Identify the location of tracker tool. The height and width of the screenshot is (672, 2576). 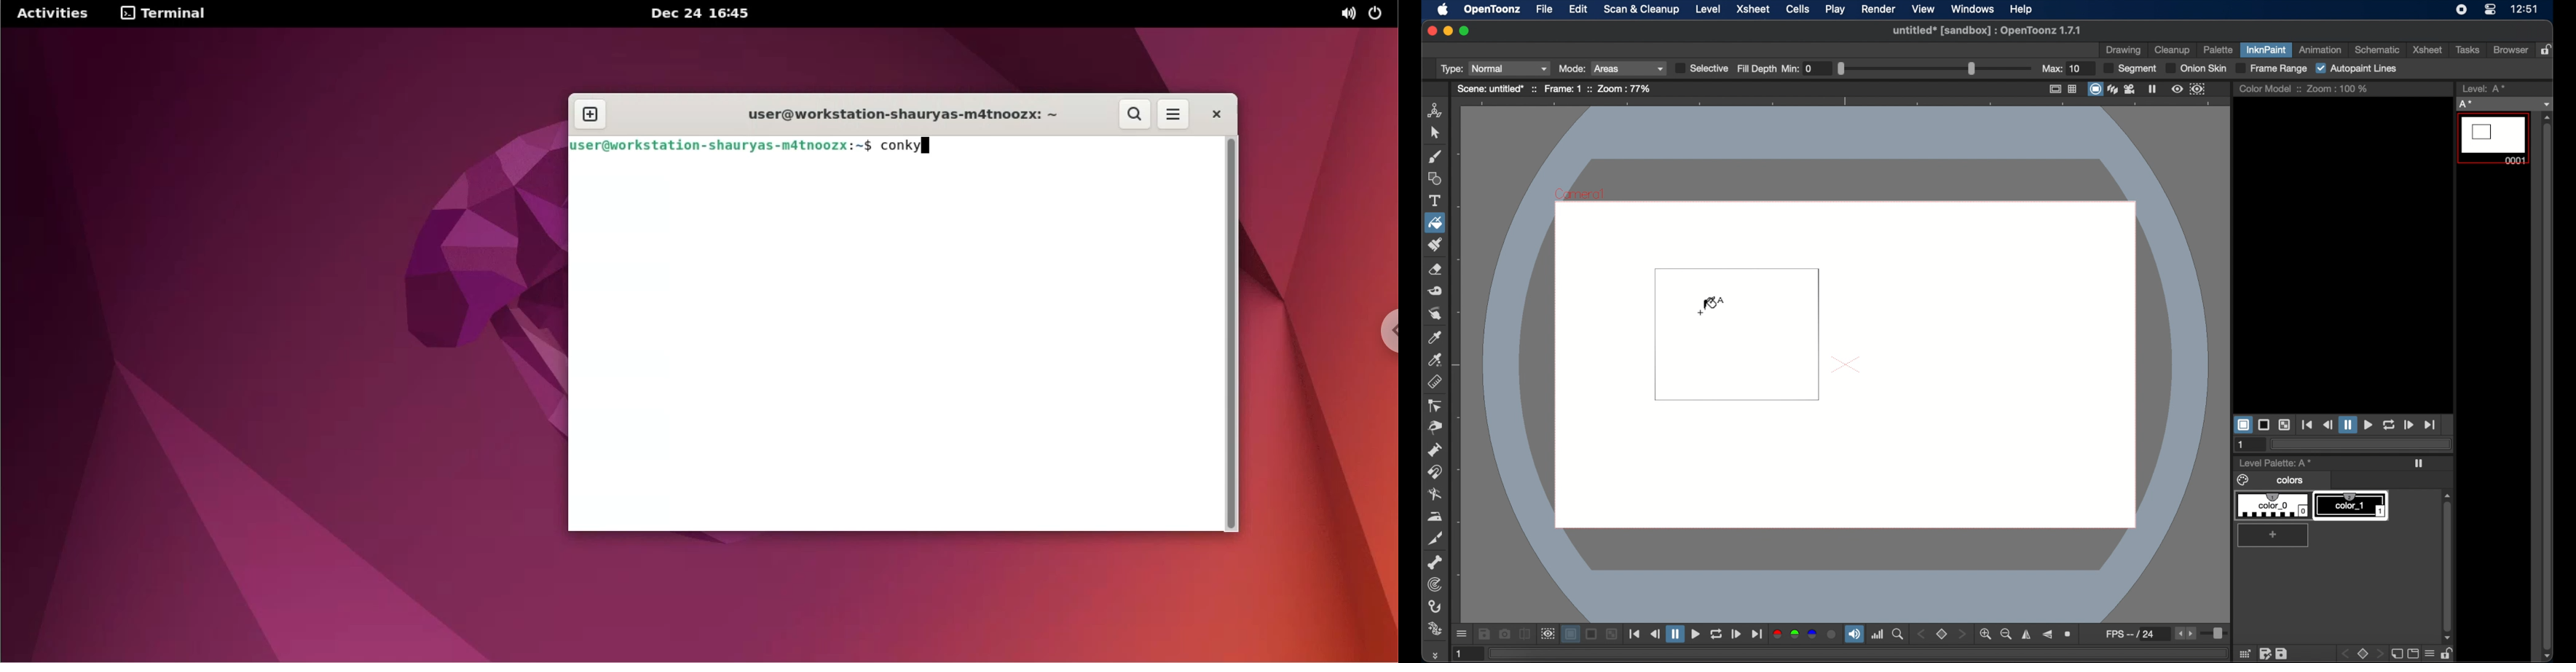
(1435, 584).